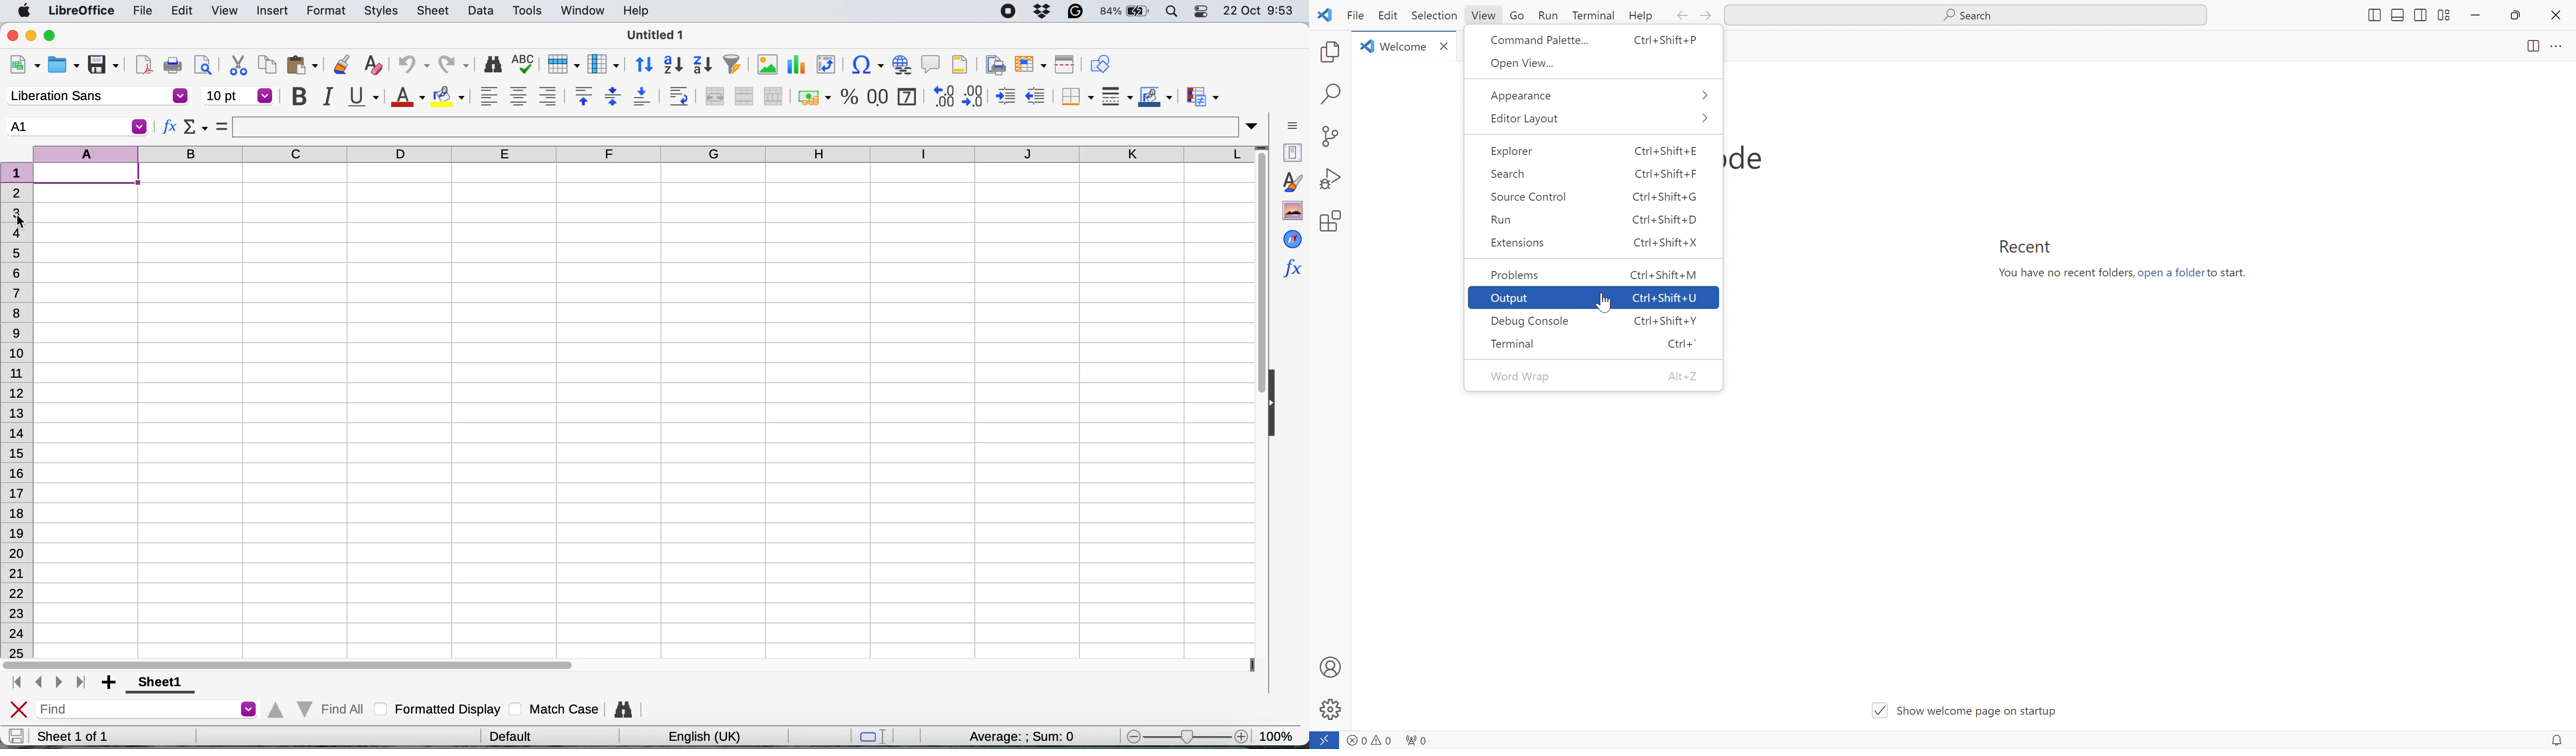  What do you see at coordinates (514, 734) in the screenshot?
I see `default` at bounding box center [514, 734].